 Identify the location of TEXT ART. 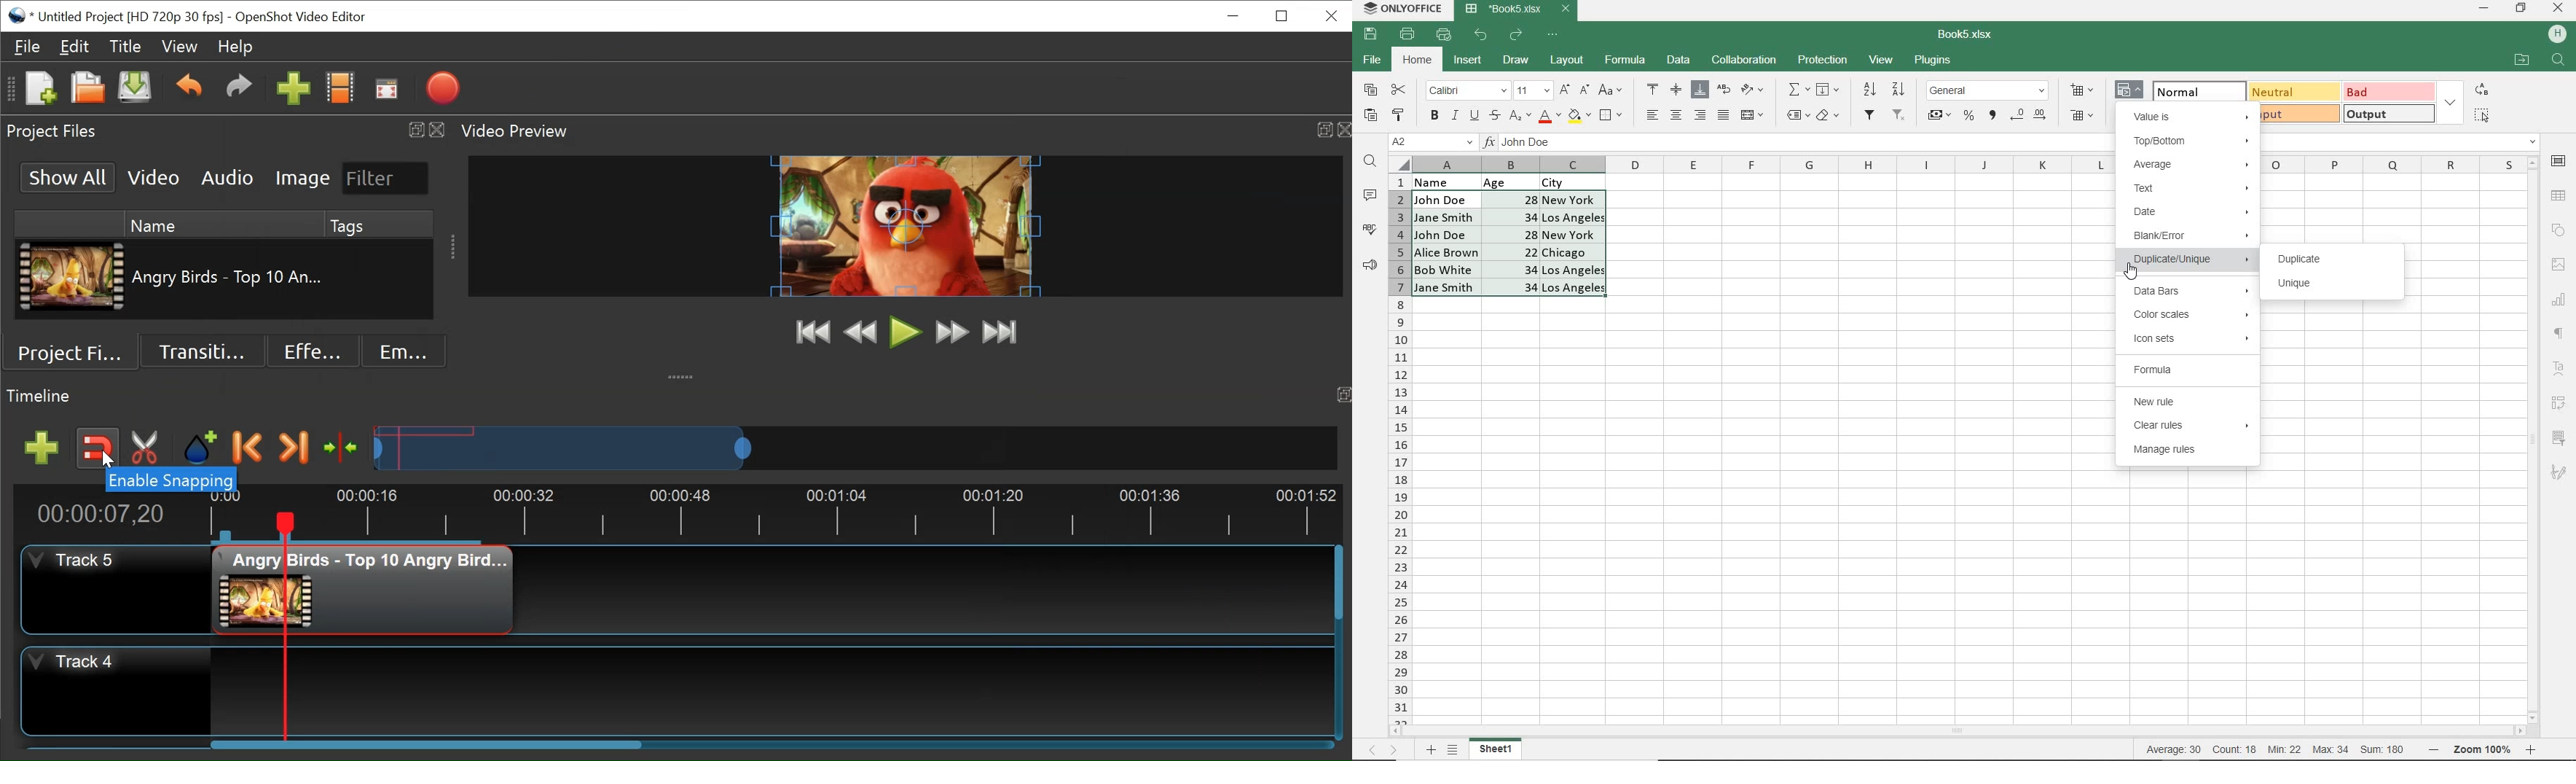
(2560, 370).